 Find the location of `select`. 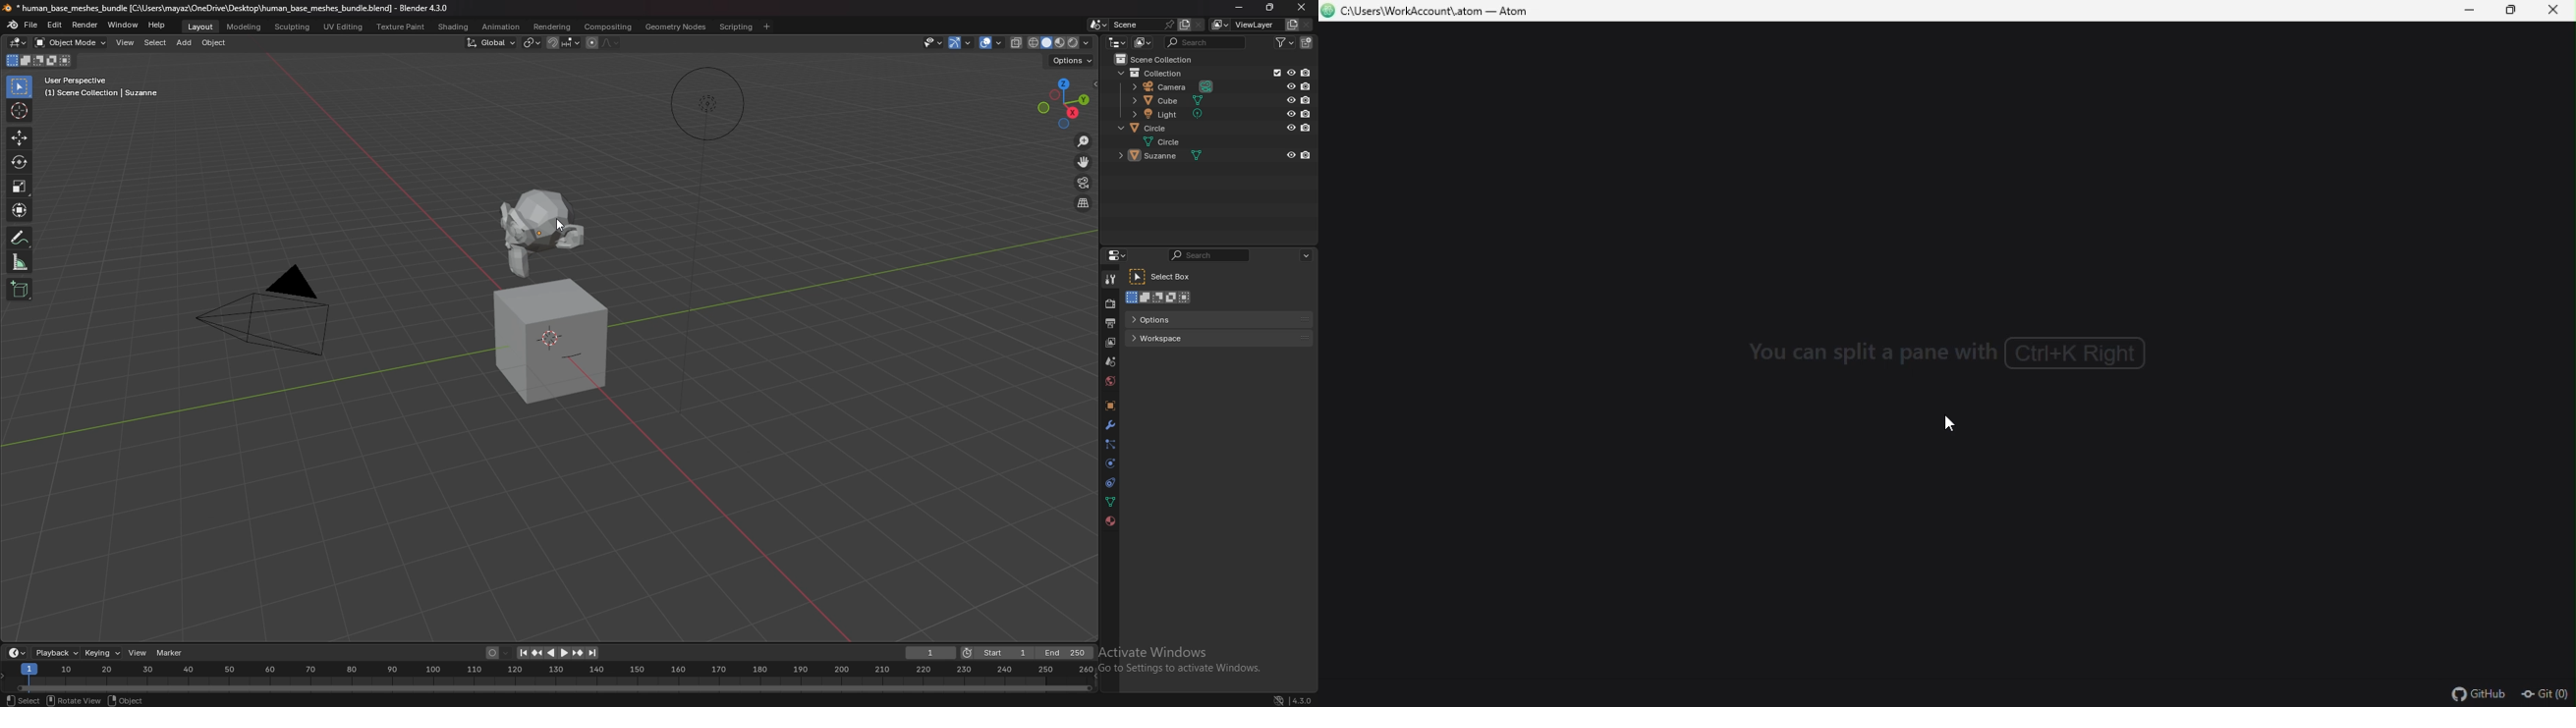

select is located at coordinates (156, 43).